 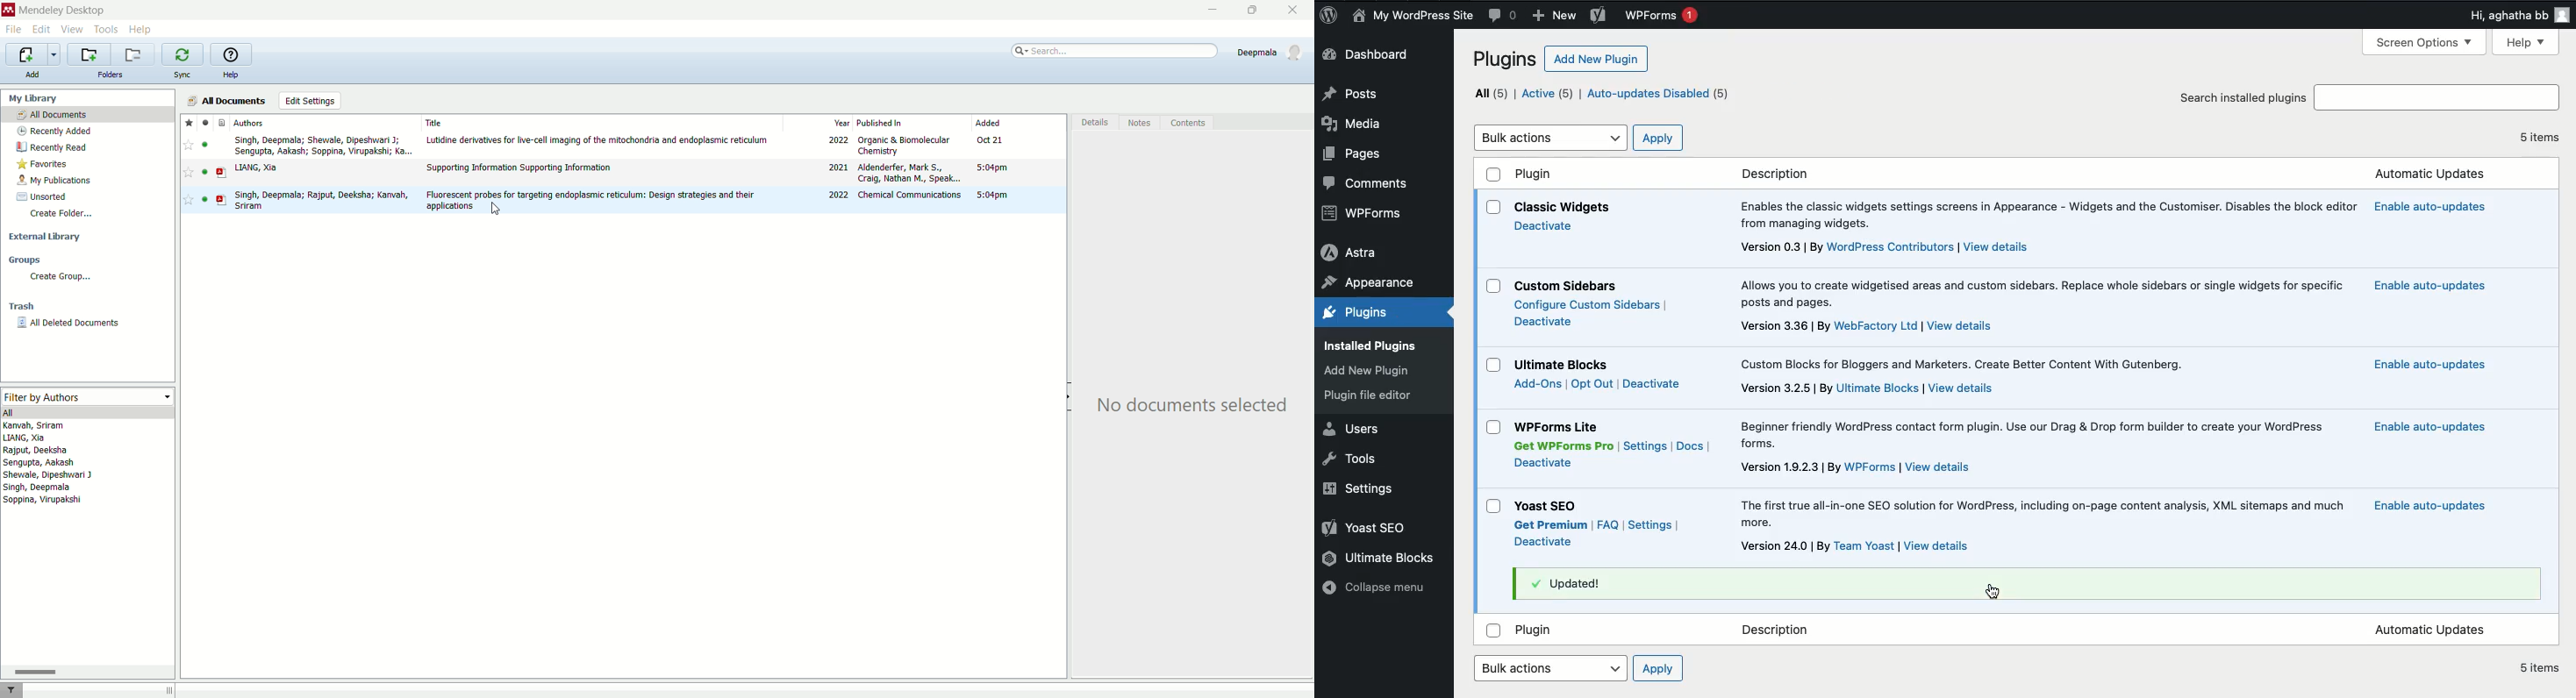 What do you see at coordinates (56, 182) in the screenshot?
I see `my publications` at bounding box center [56, 182].